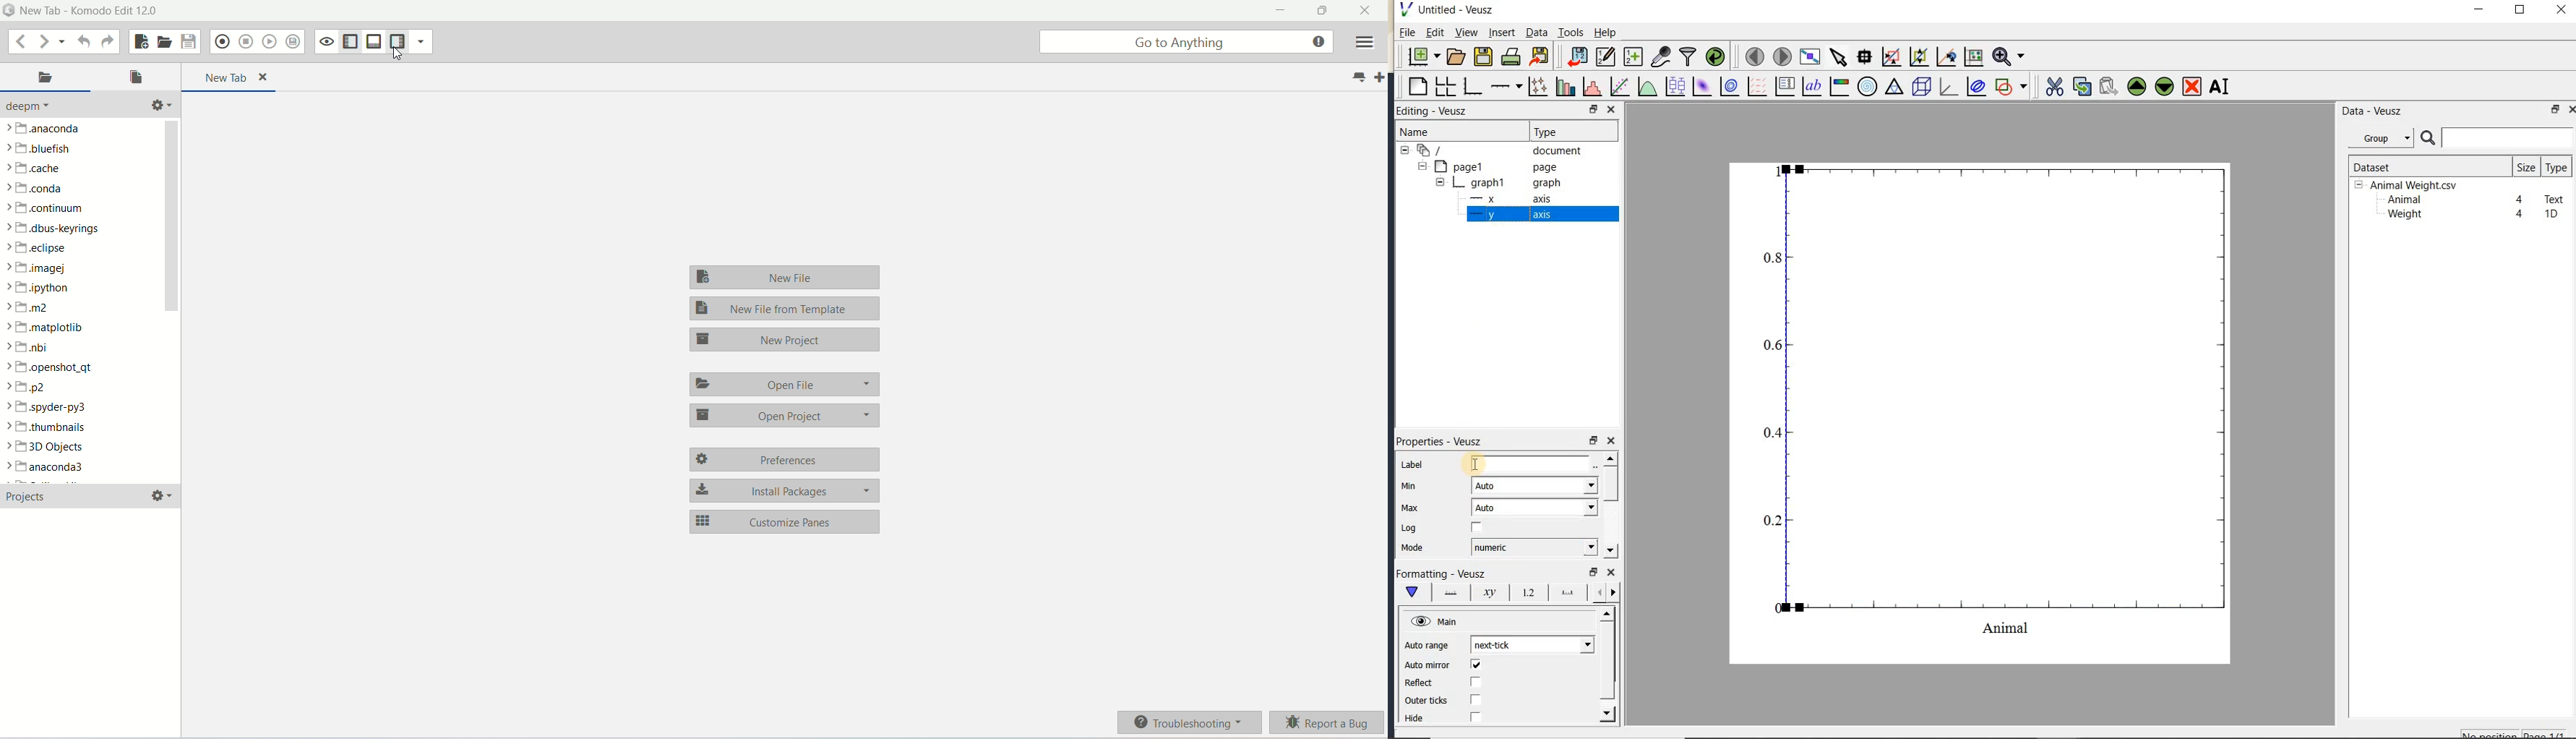 This screenshot has width=2576, height=756. I want to click on hide, so click(1422, 718).